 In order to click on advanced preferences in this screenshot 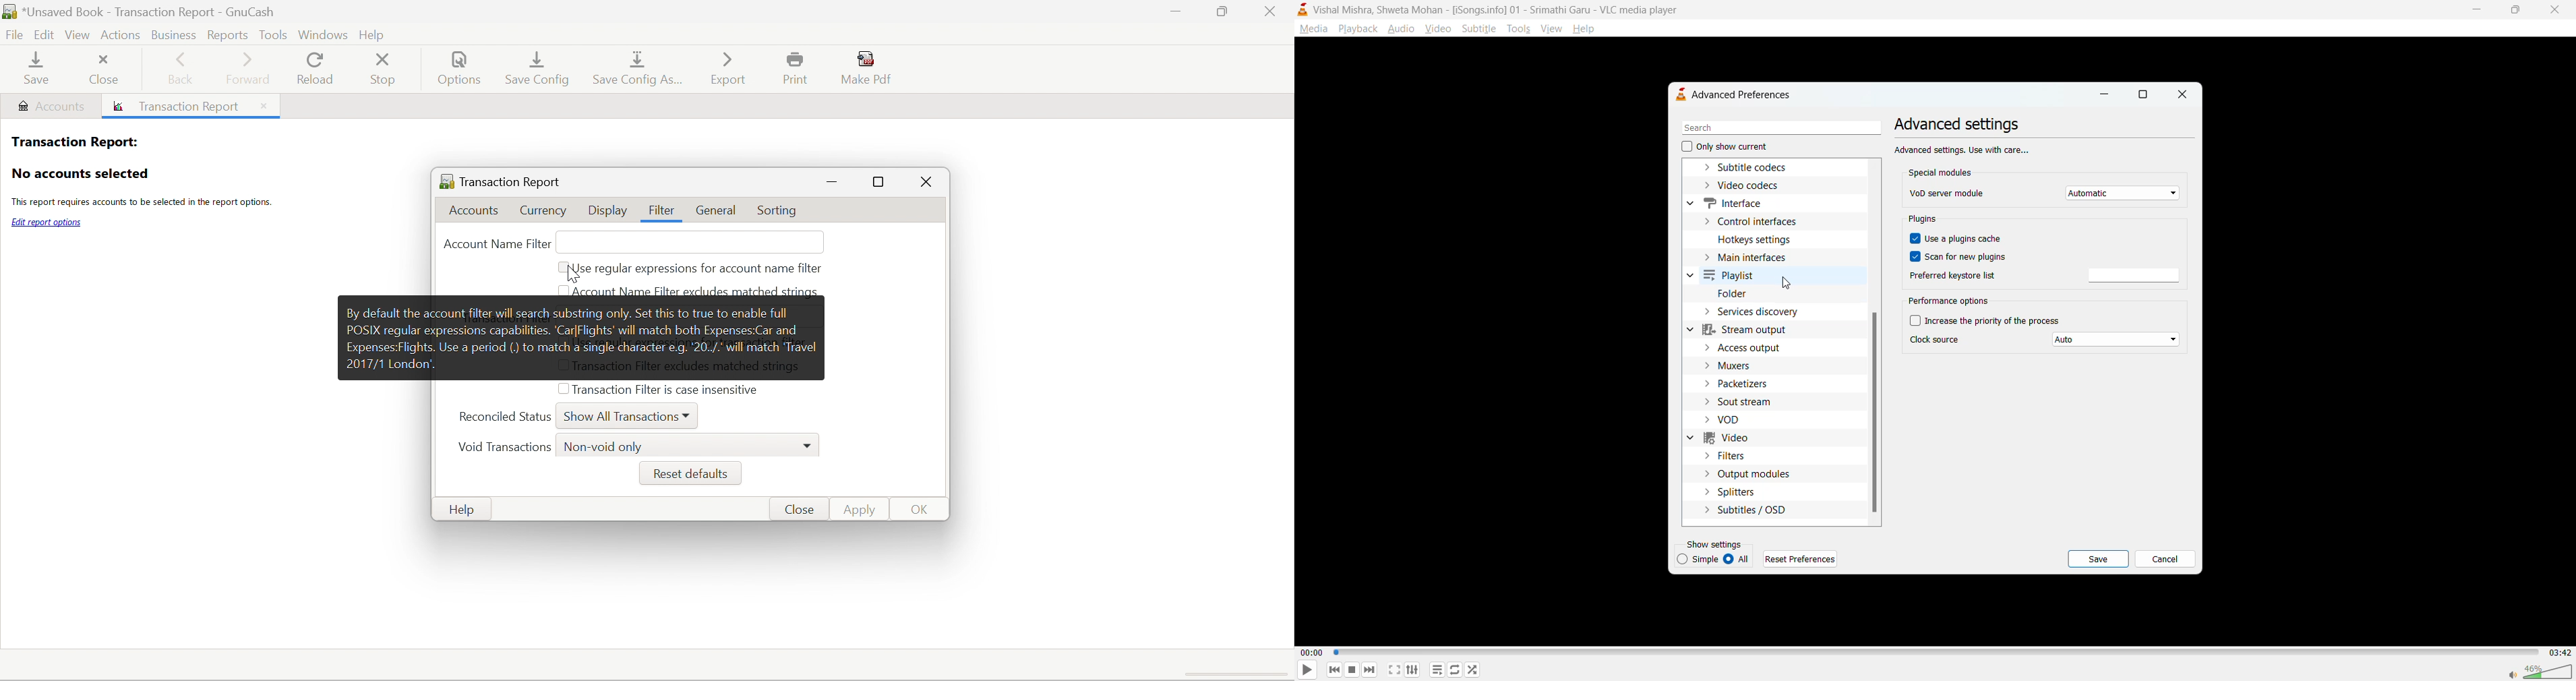, I will do `click(1740, 94)`.